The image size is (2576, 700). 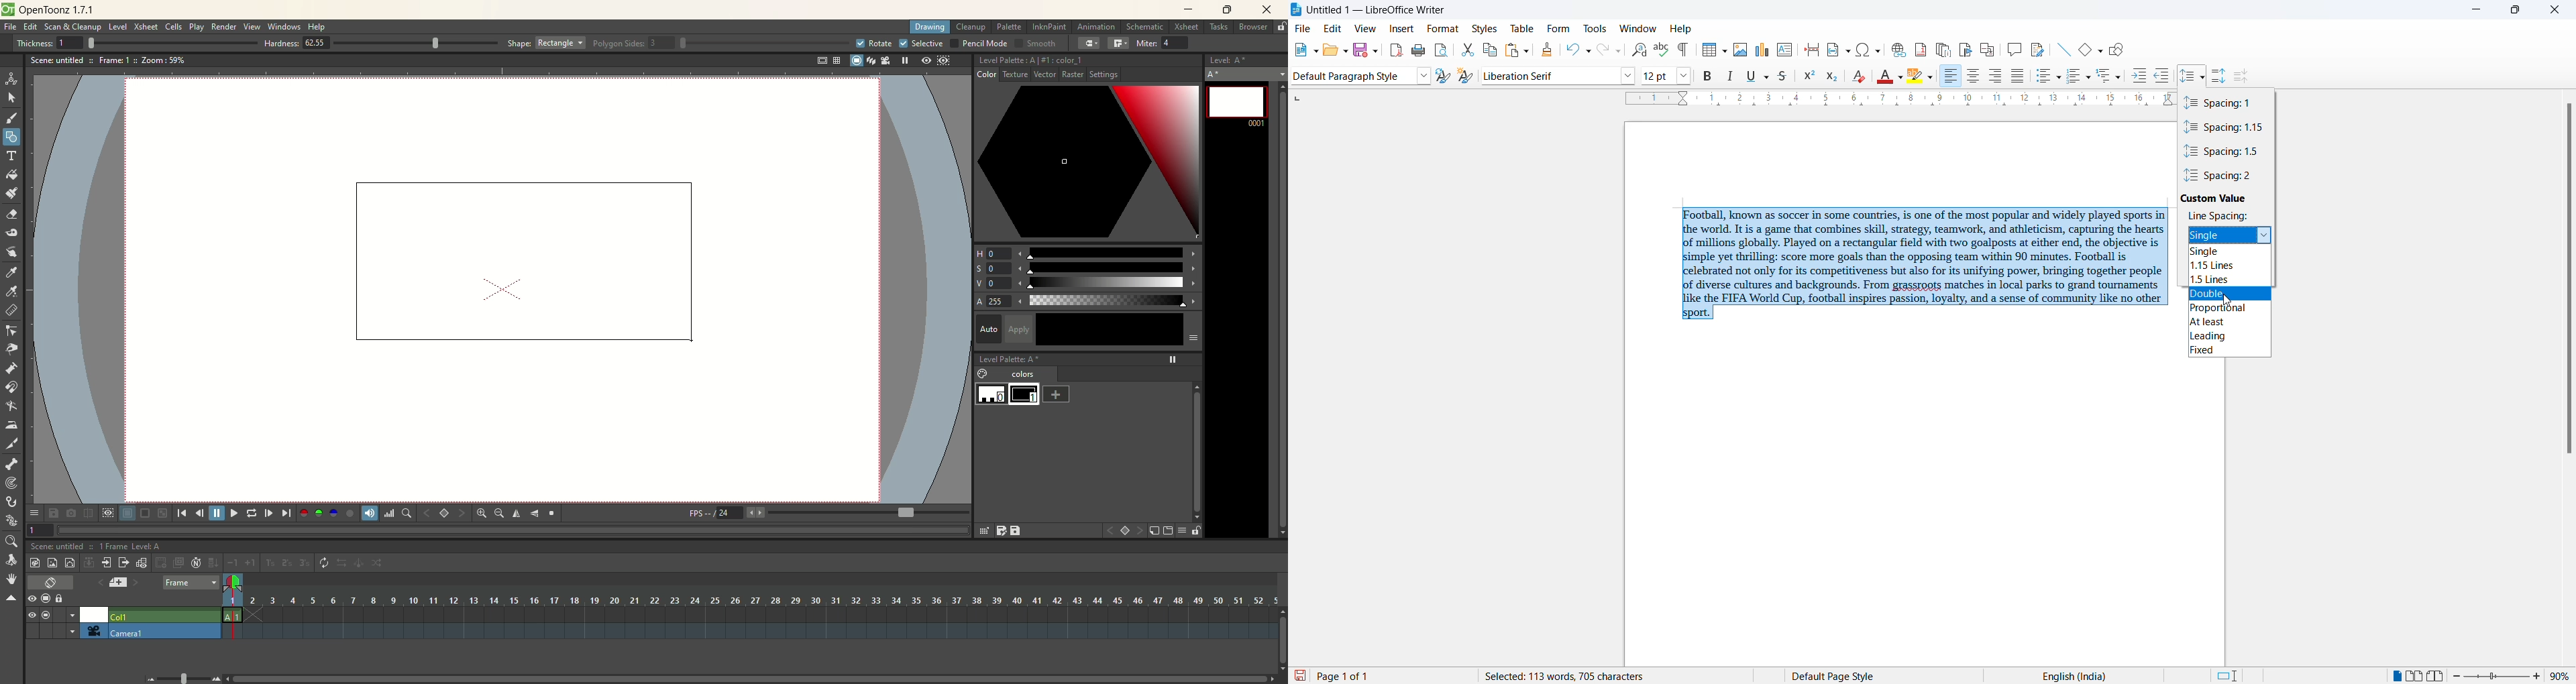 I want to click on text align center, so click(x=1996, y=76).